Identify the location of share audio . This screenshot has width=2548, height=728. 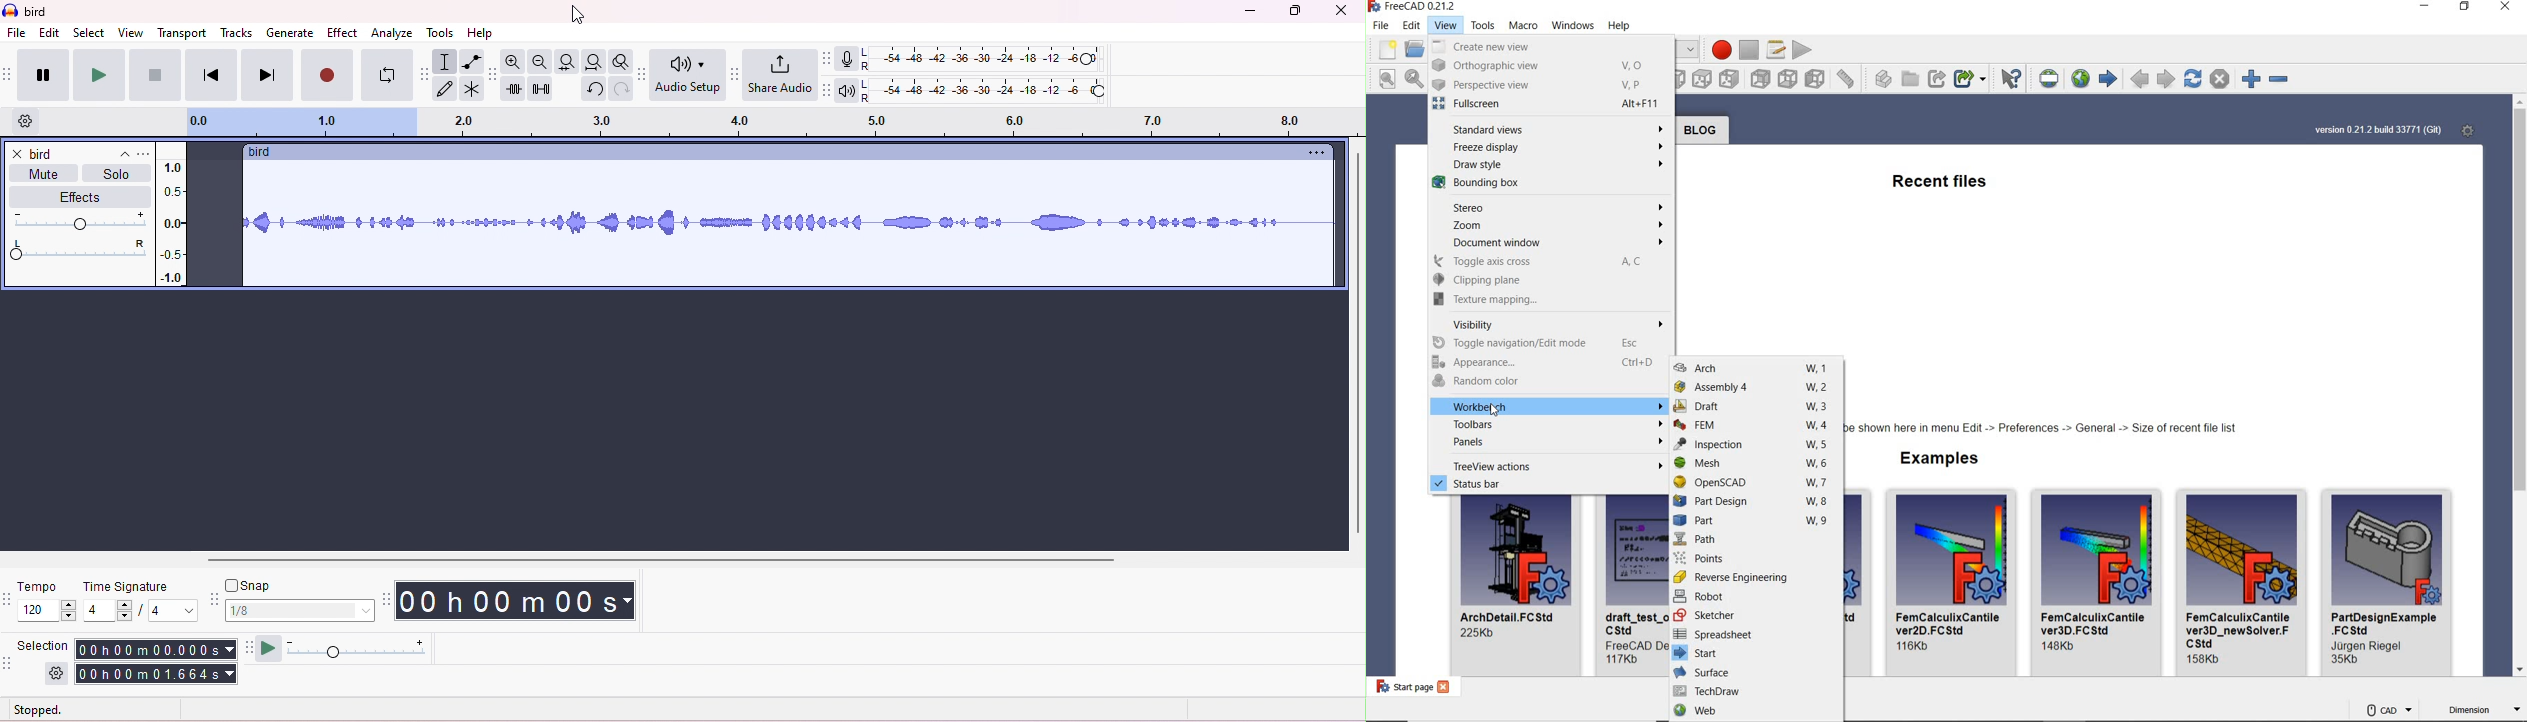
(779, 75).